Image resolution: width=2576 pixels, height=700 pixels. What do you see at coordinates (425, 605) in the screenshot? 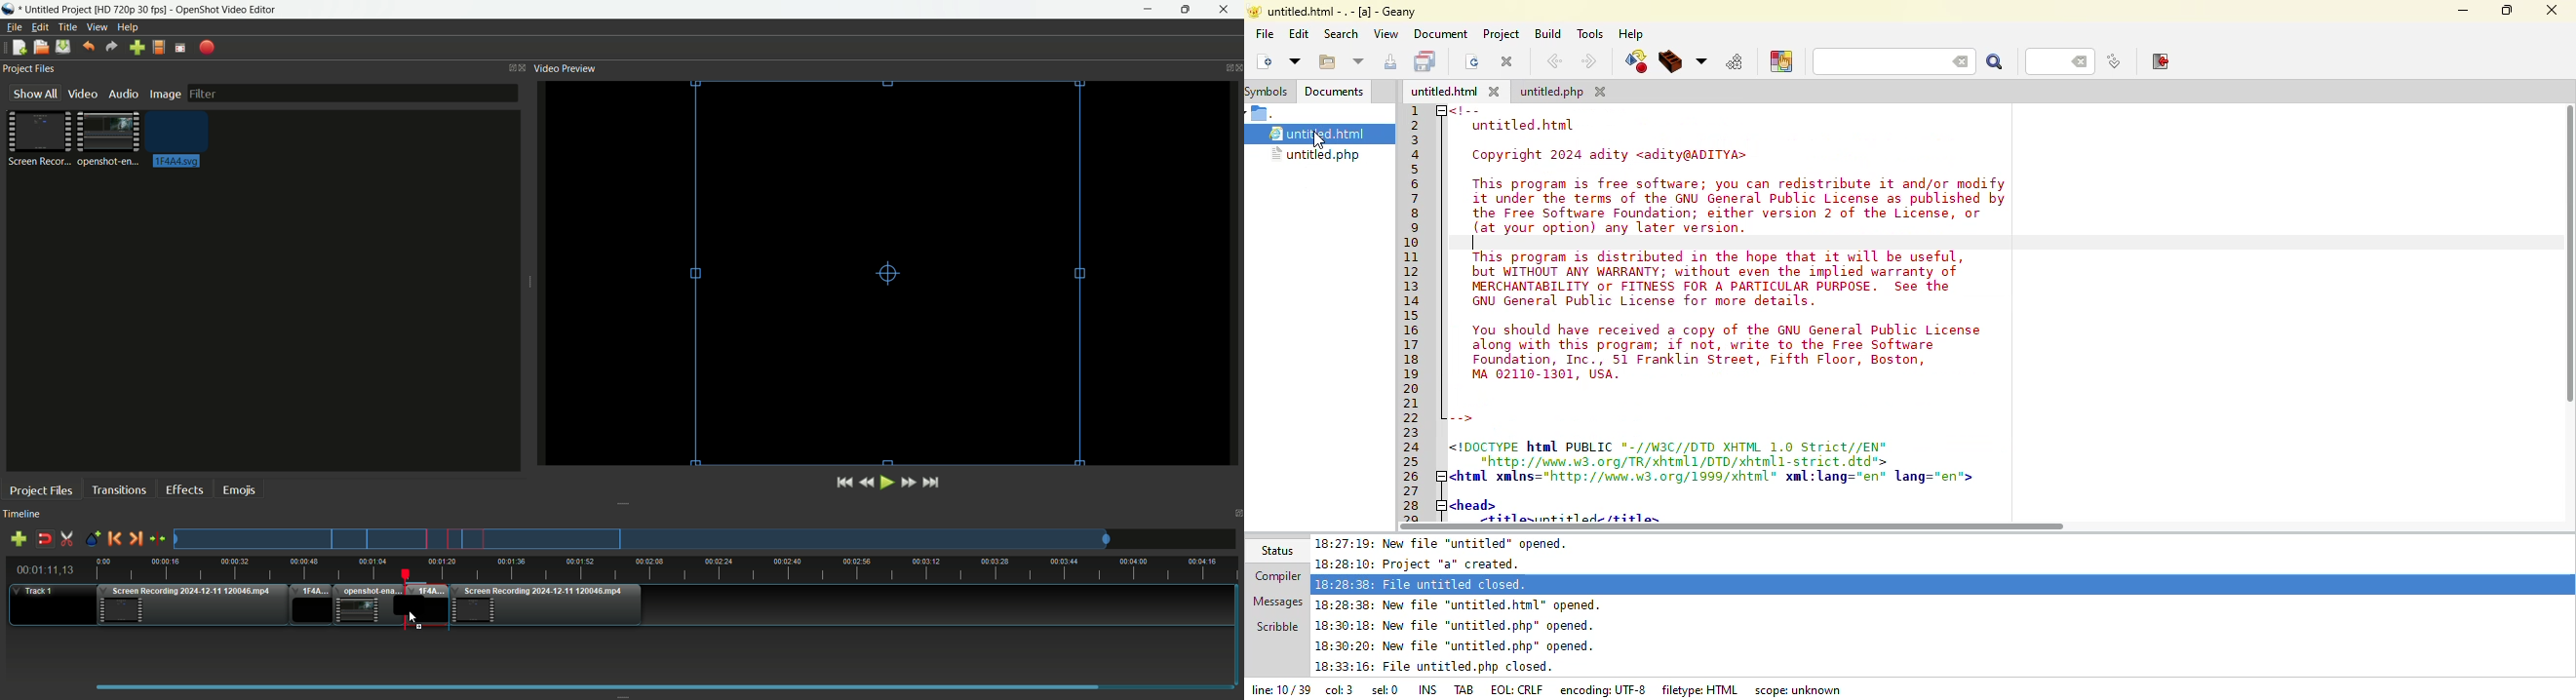
I see `dragging placeholder to another empty space` at bounding box center [425, 605].